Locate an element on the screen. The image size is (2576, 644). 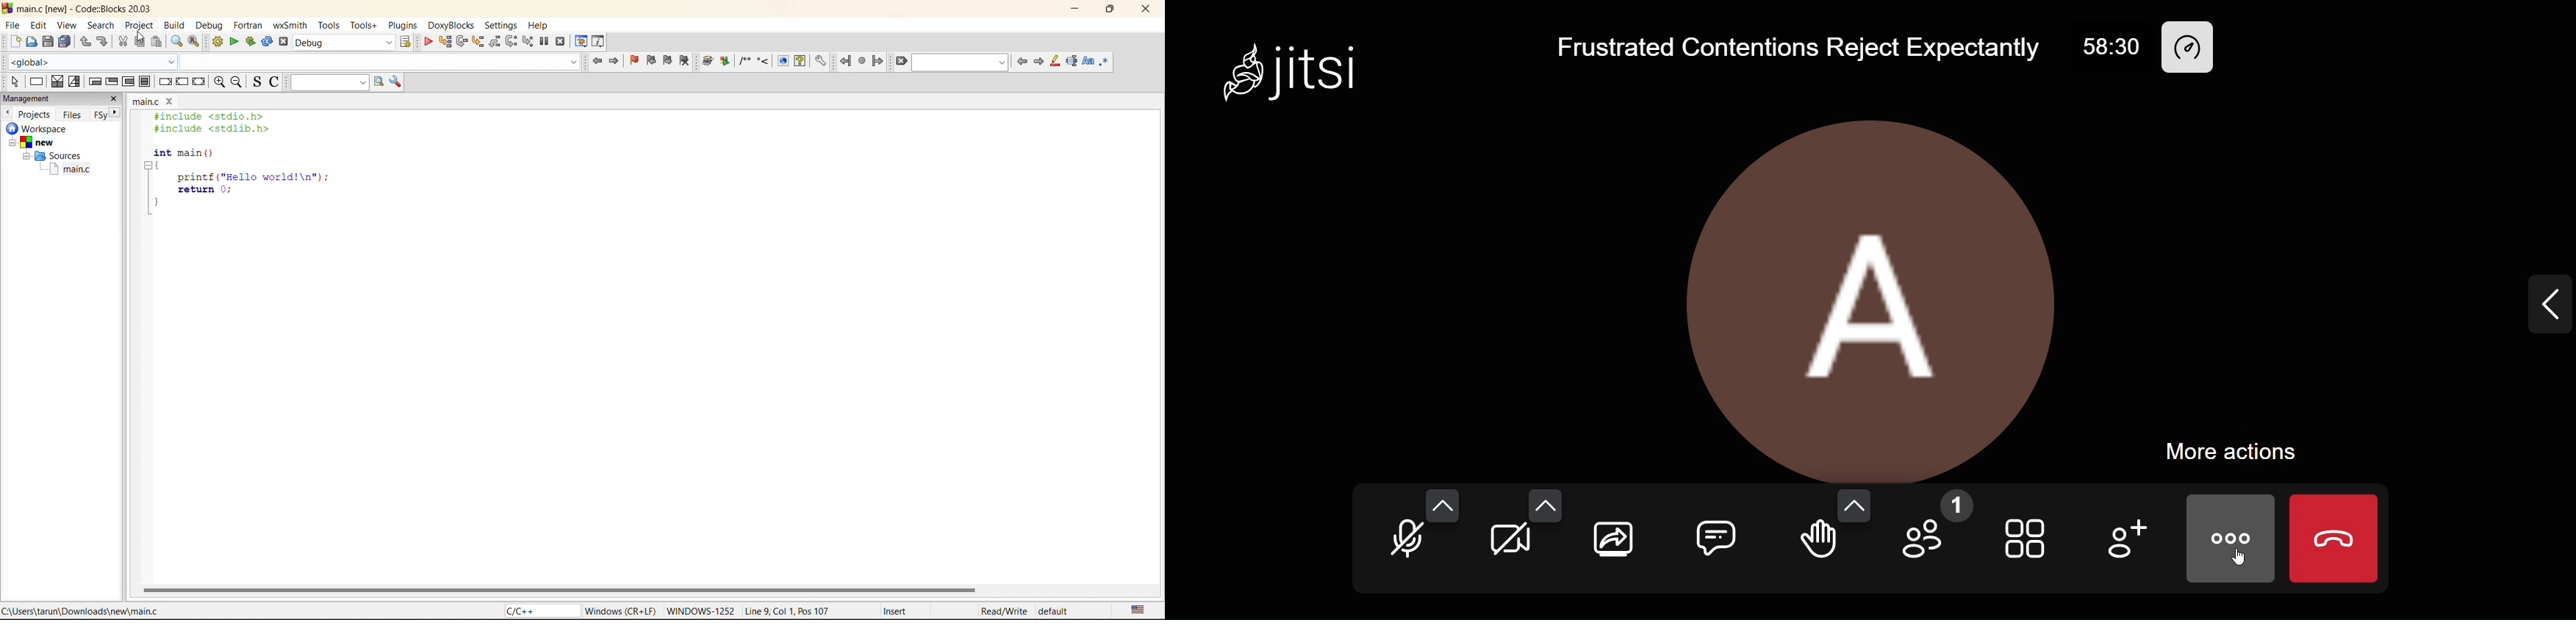
build is located at coordinates (218, 42).